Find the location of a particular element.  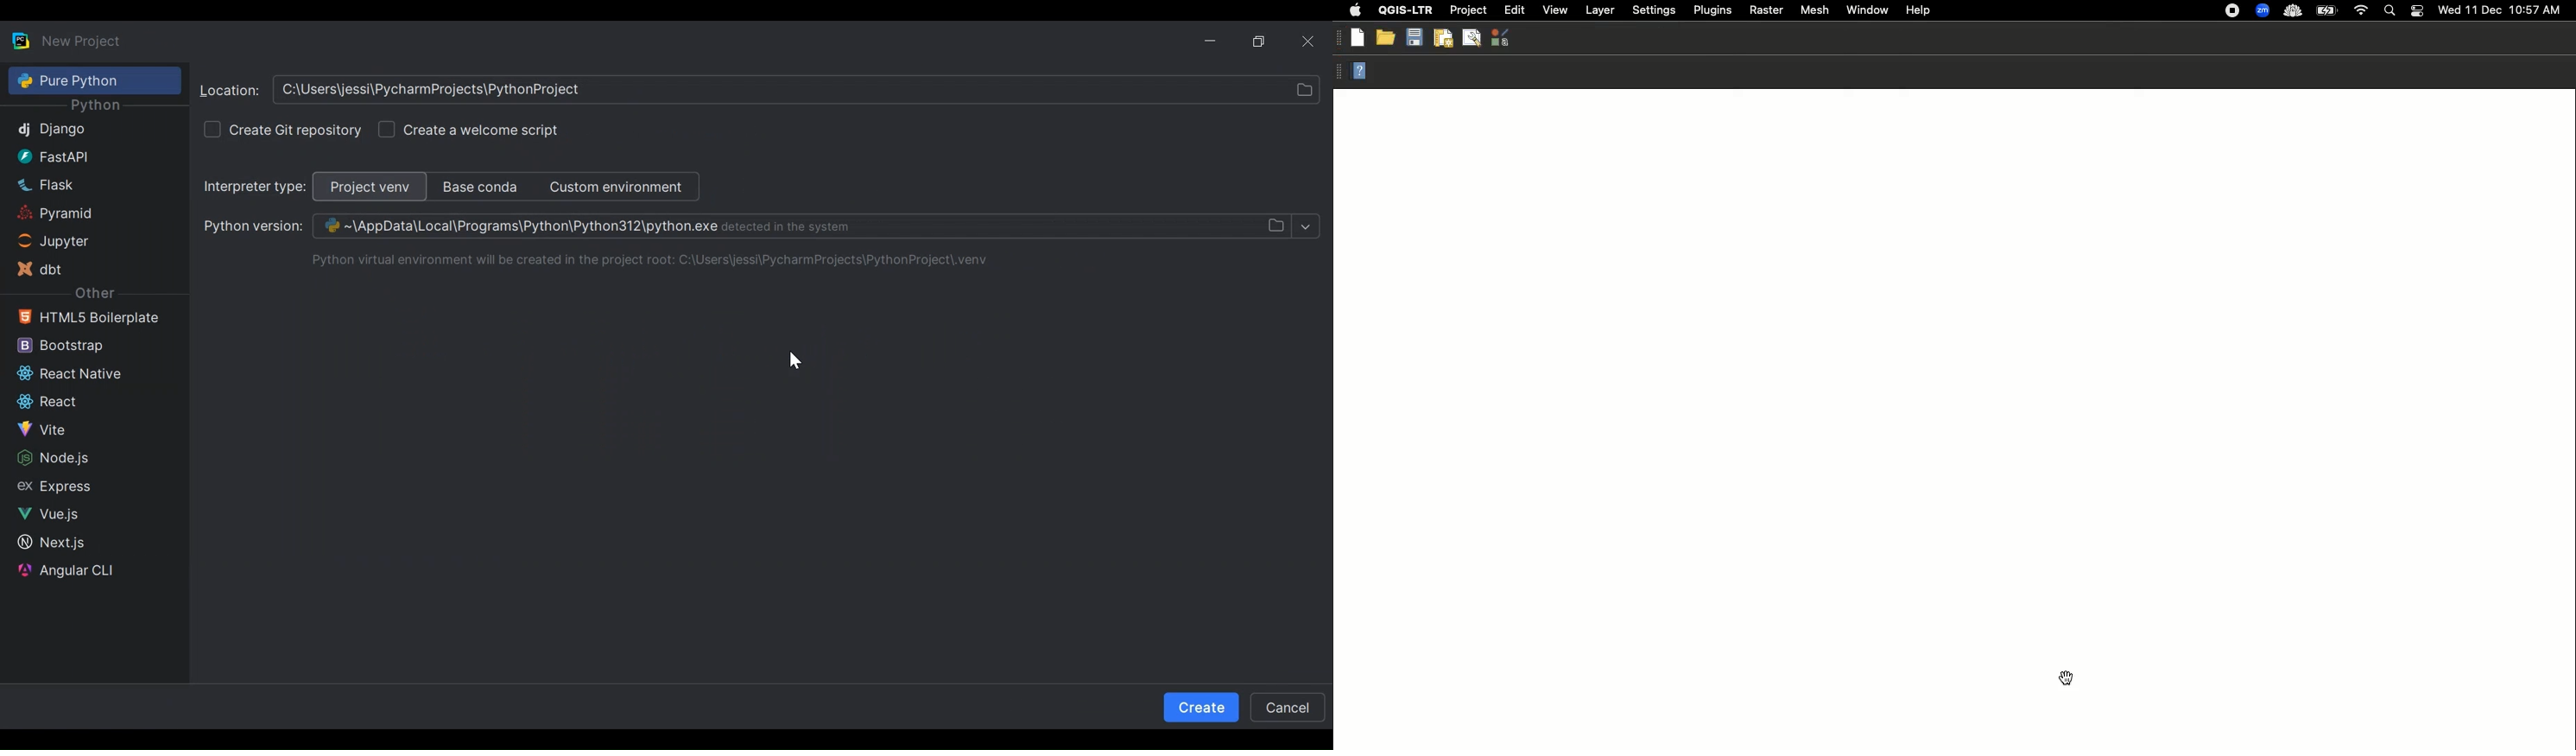

Raster is located at coordinates (1767, 11).